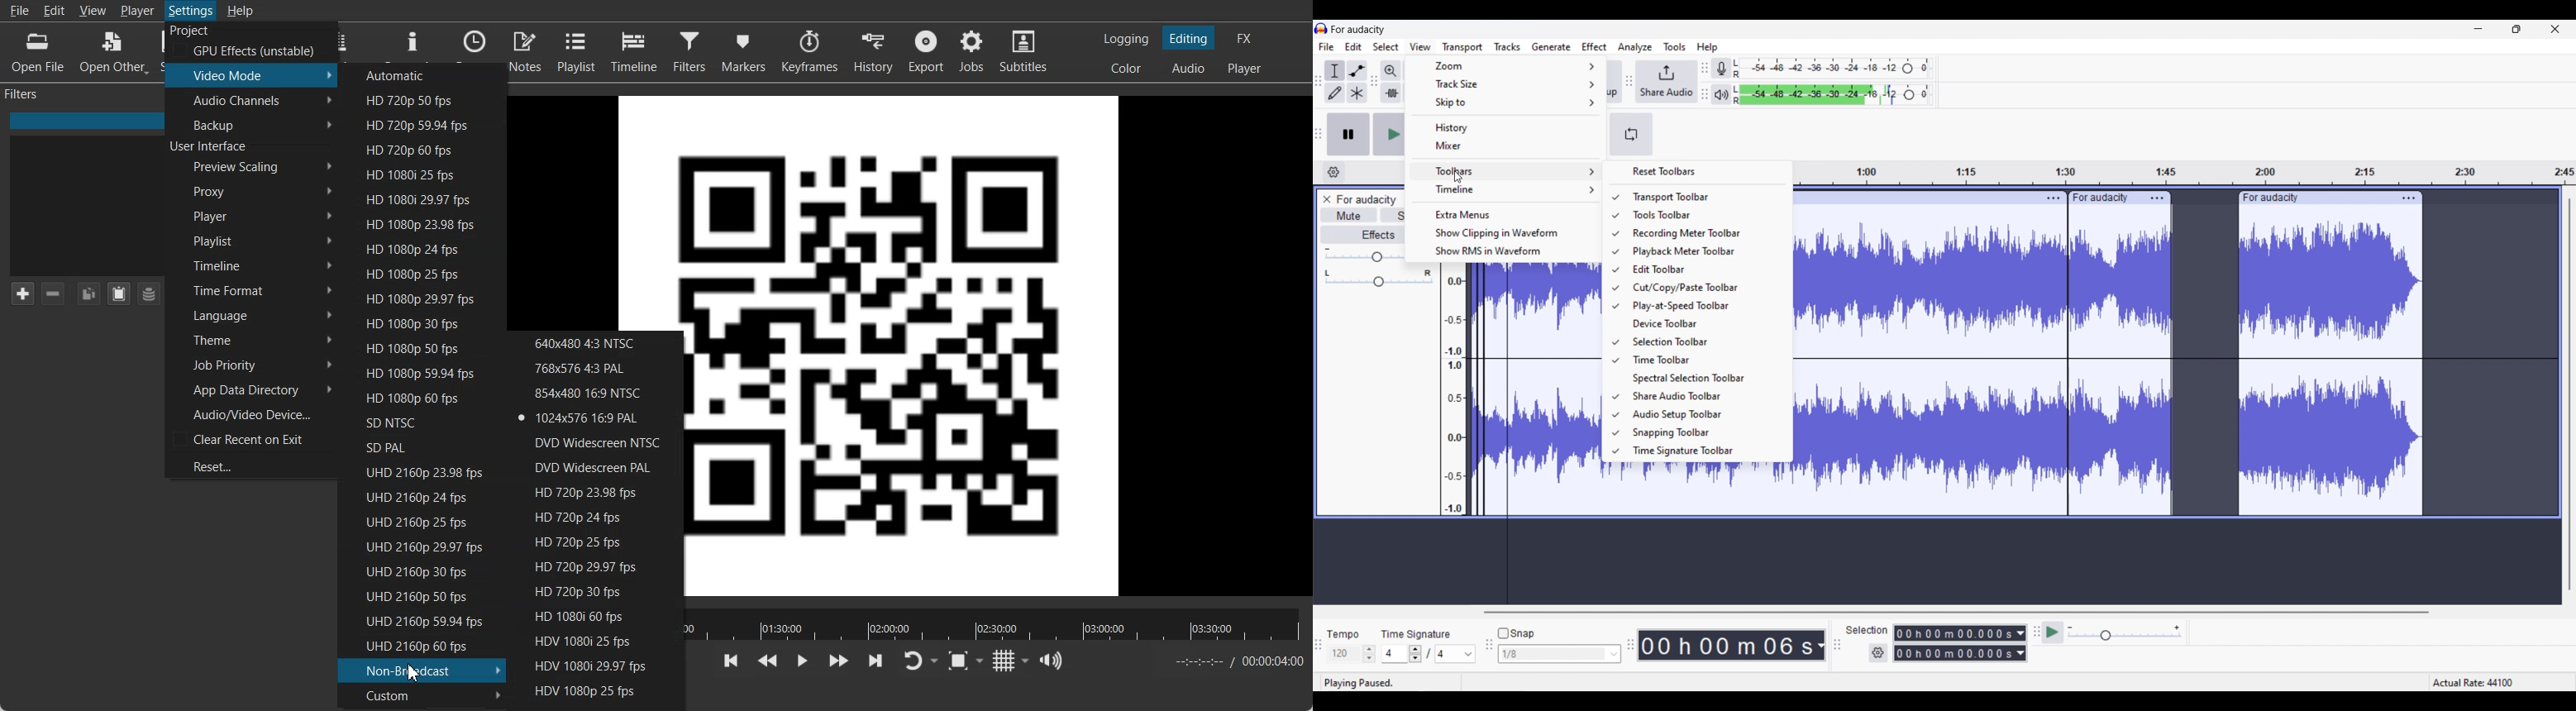 The width and height of the screenshot is (2576, 728). I want to click on UHD 2160p 50 fps, so click(414, 595).